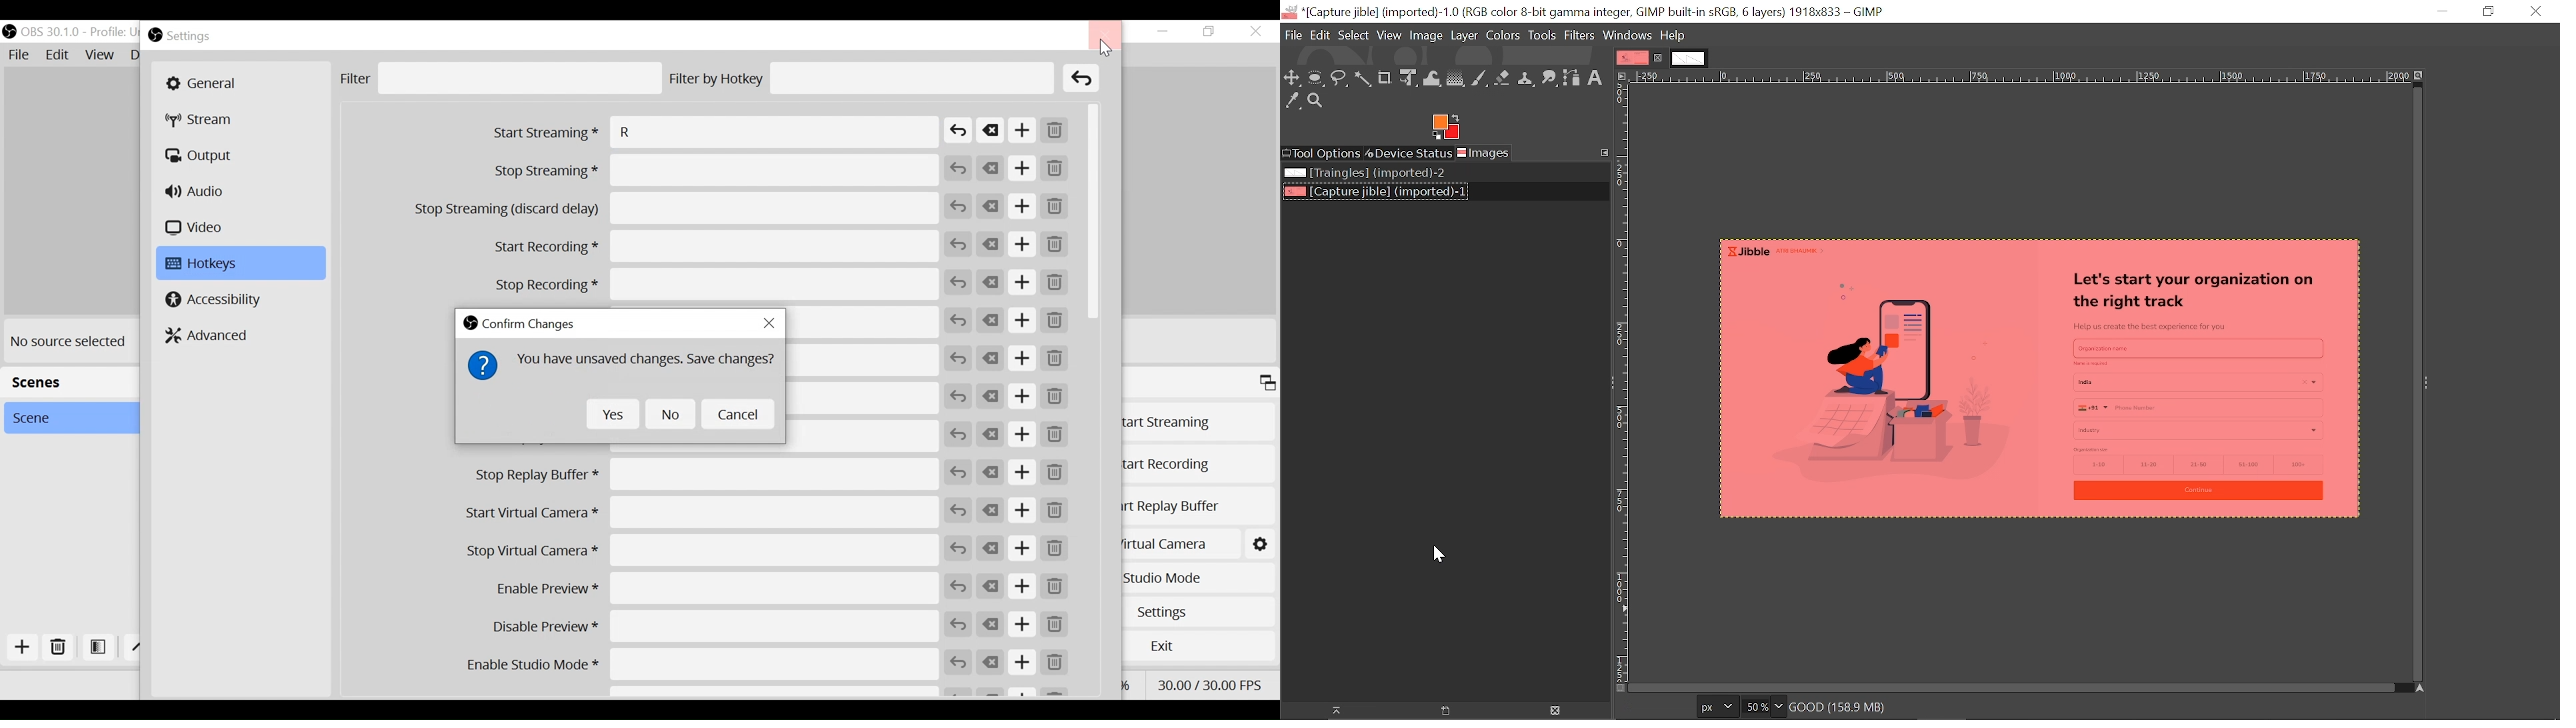  Describe the element at coordinates (1844, 708) in the screenshot. I see `Current image info` at that location.